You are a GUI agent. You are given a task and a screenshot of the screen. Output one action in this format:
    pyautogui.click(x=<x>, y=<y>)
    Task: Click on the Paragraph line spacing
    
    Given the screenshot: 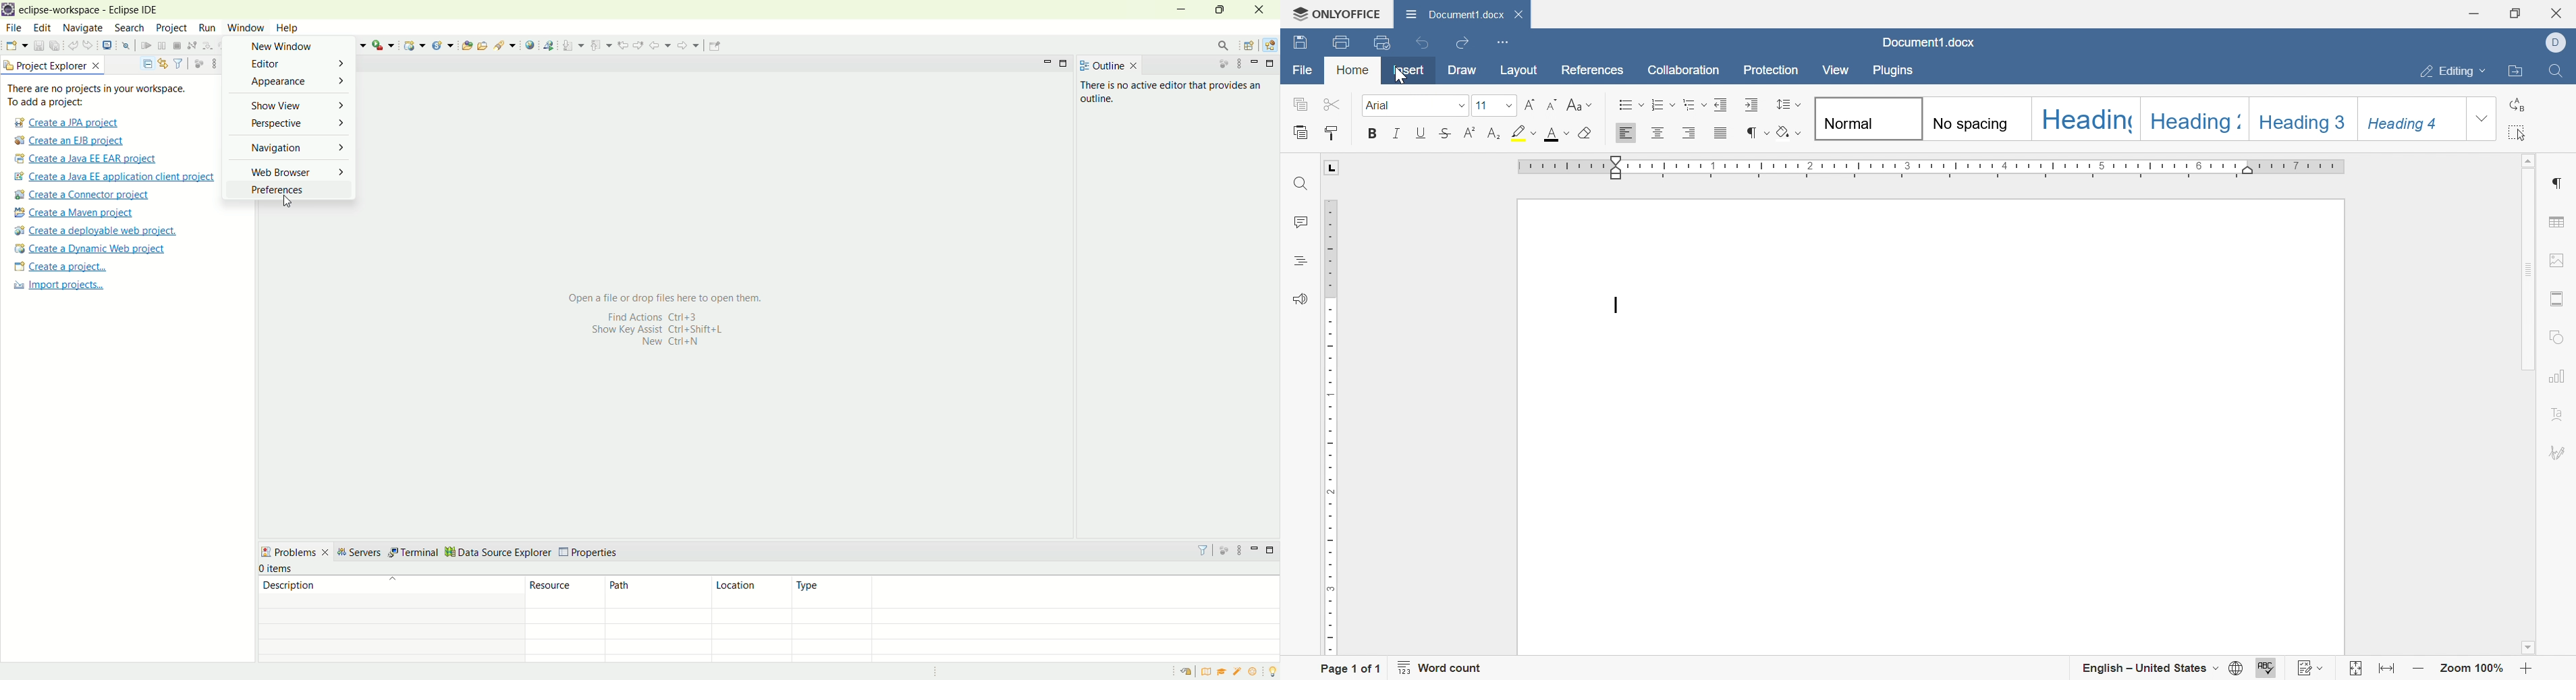 What is the action you would take?
    pyautogui.click(x=1790, y=104)
    